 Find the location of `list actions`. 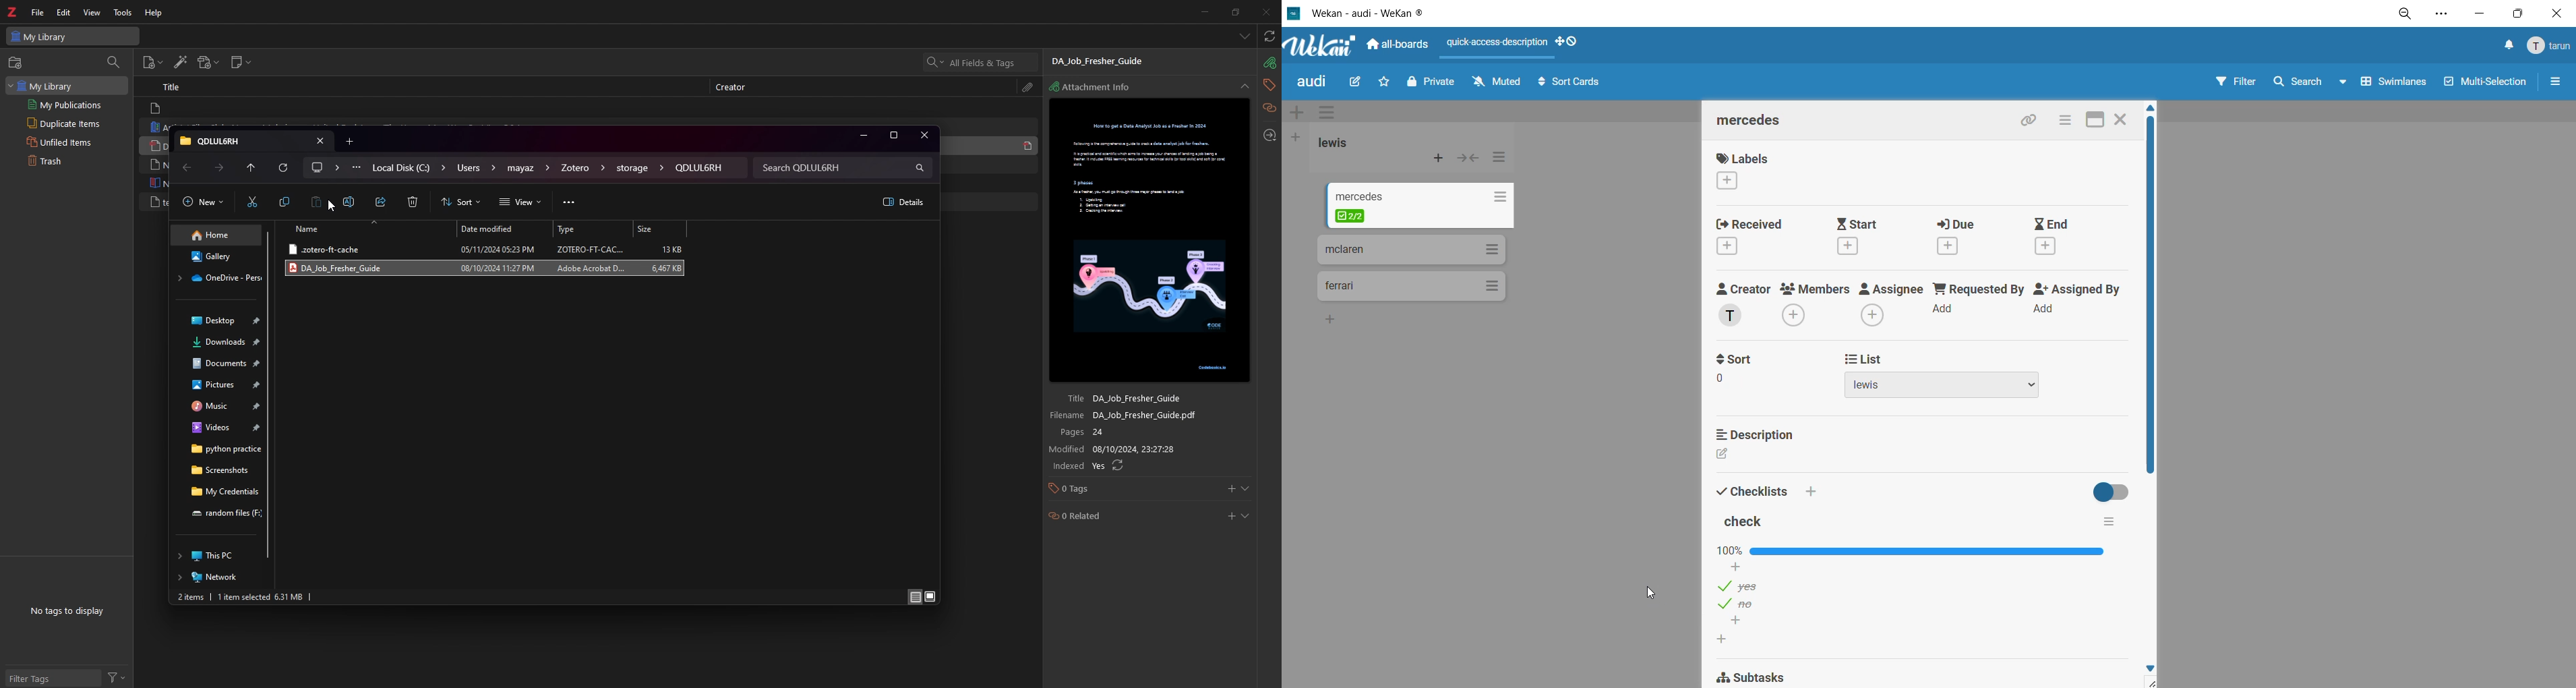

list actions is located at coordinates (1504, 159).